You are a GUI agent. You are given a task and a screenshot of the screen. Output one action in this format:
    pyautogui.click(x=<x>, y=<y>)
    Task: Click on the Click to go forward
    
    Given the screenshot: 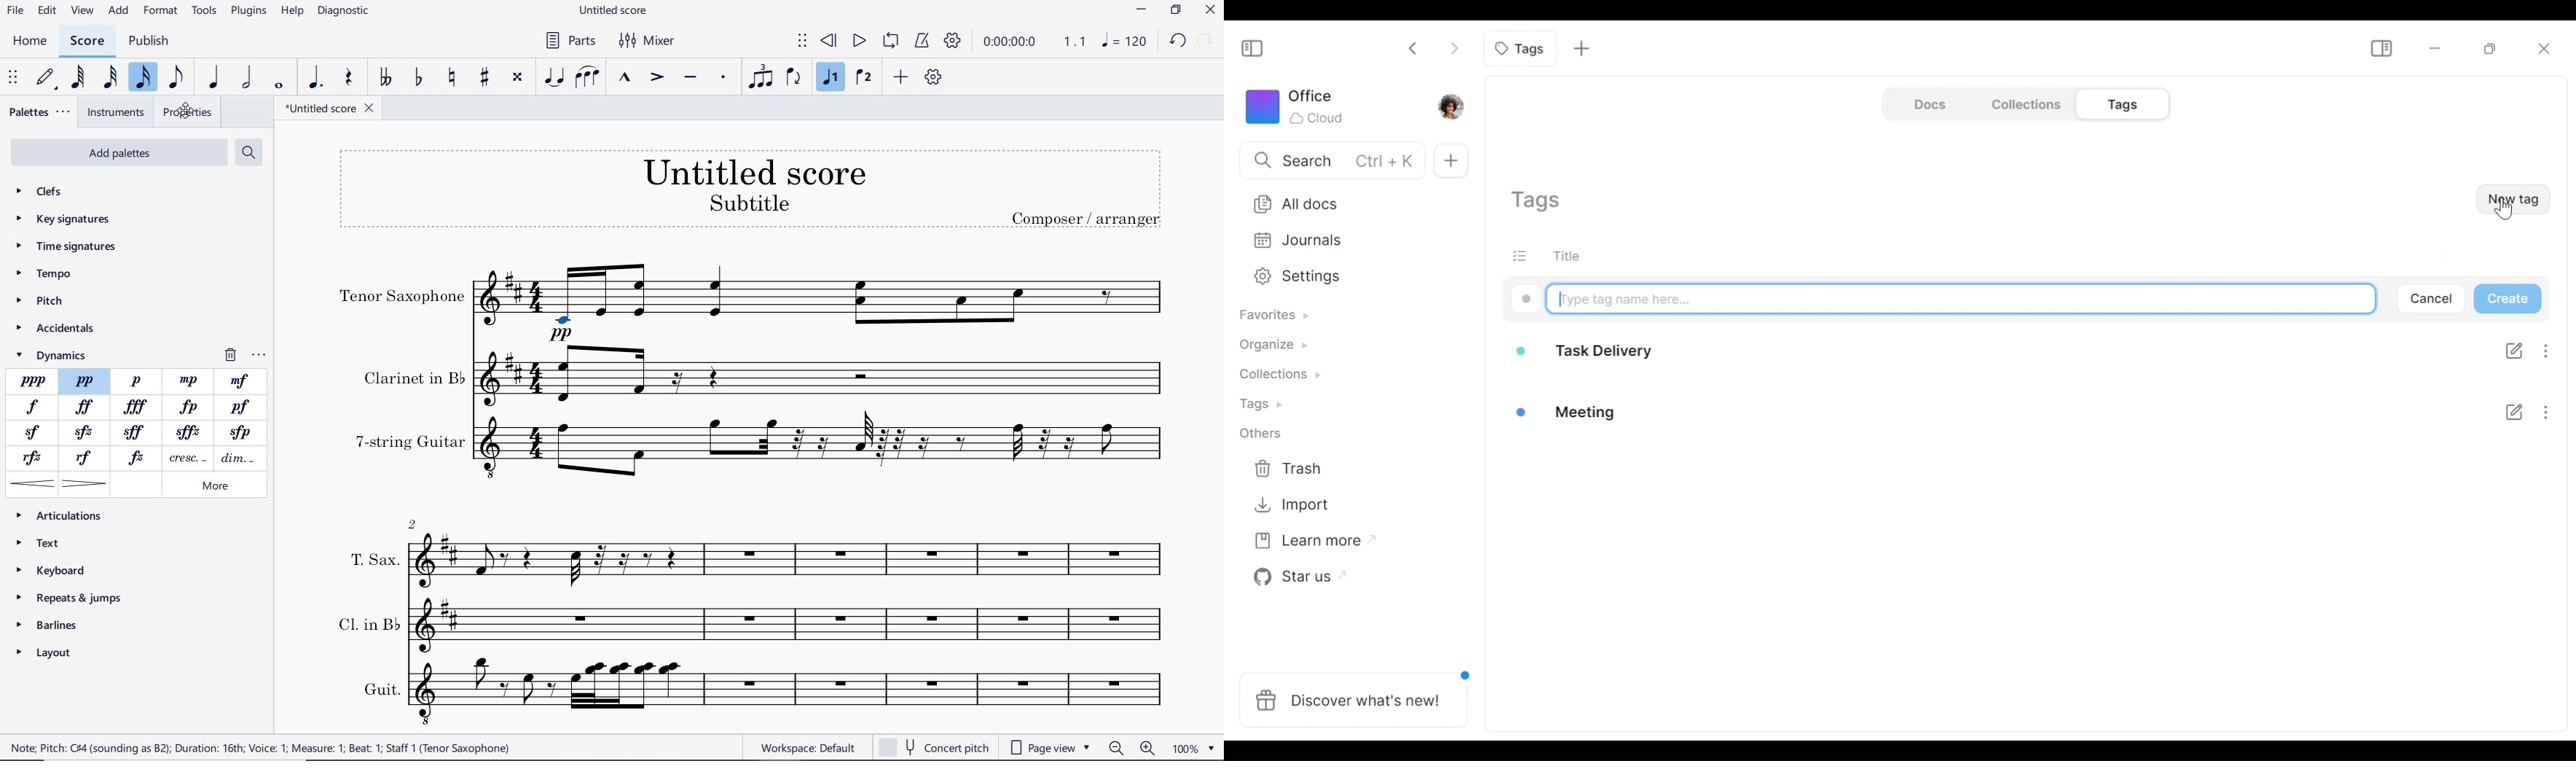 What is the action you would take?
    pyautogui.click(x=1451, y=48)
    